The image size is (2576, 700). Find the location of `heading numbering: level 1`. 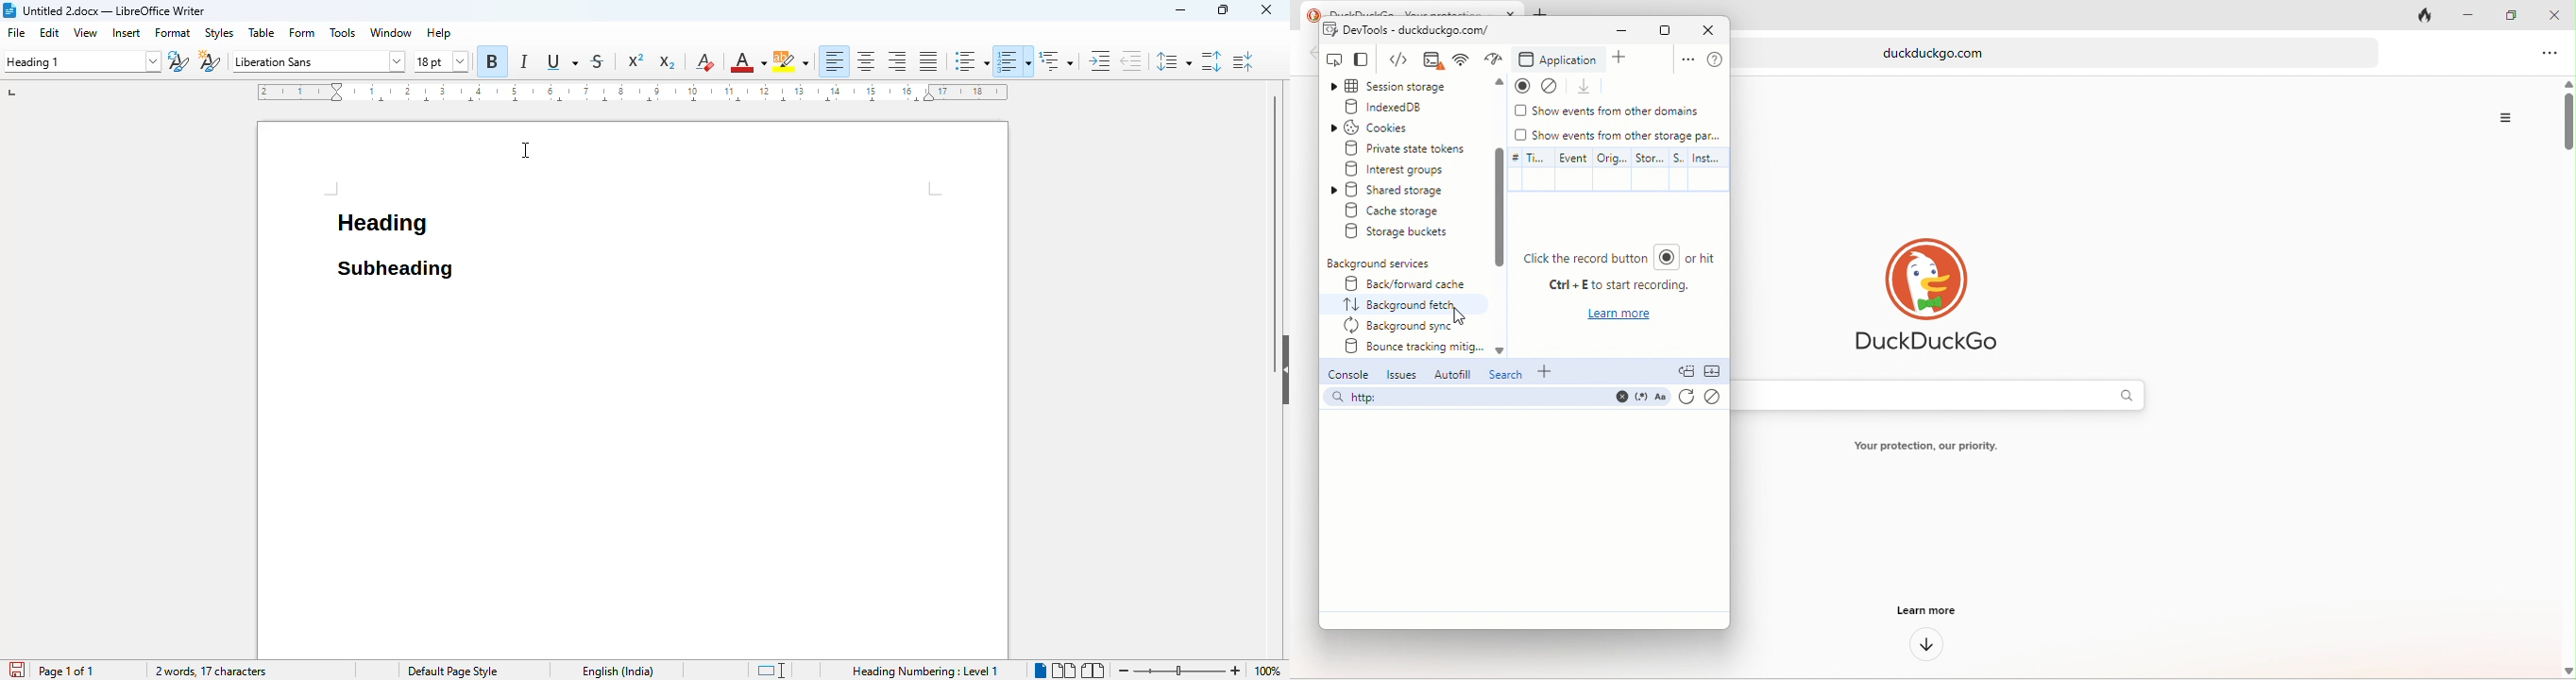

heading numbering: level 1 is located at coordinates (924, 671).